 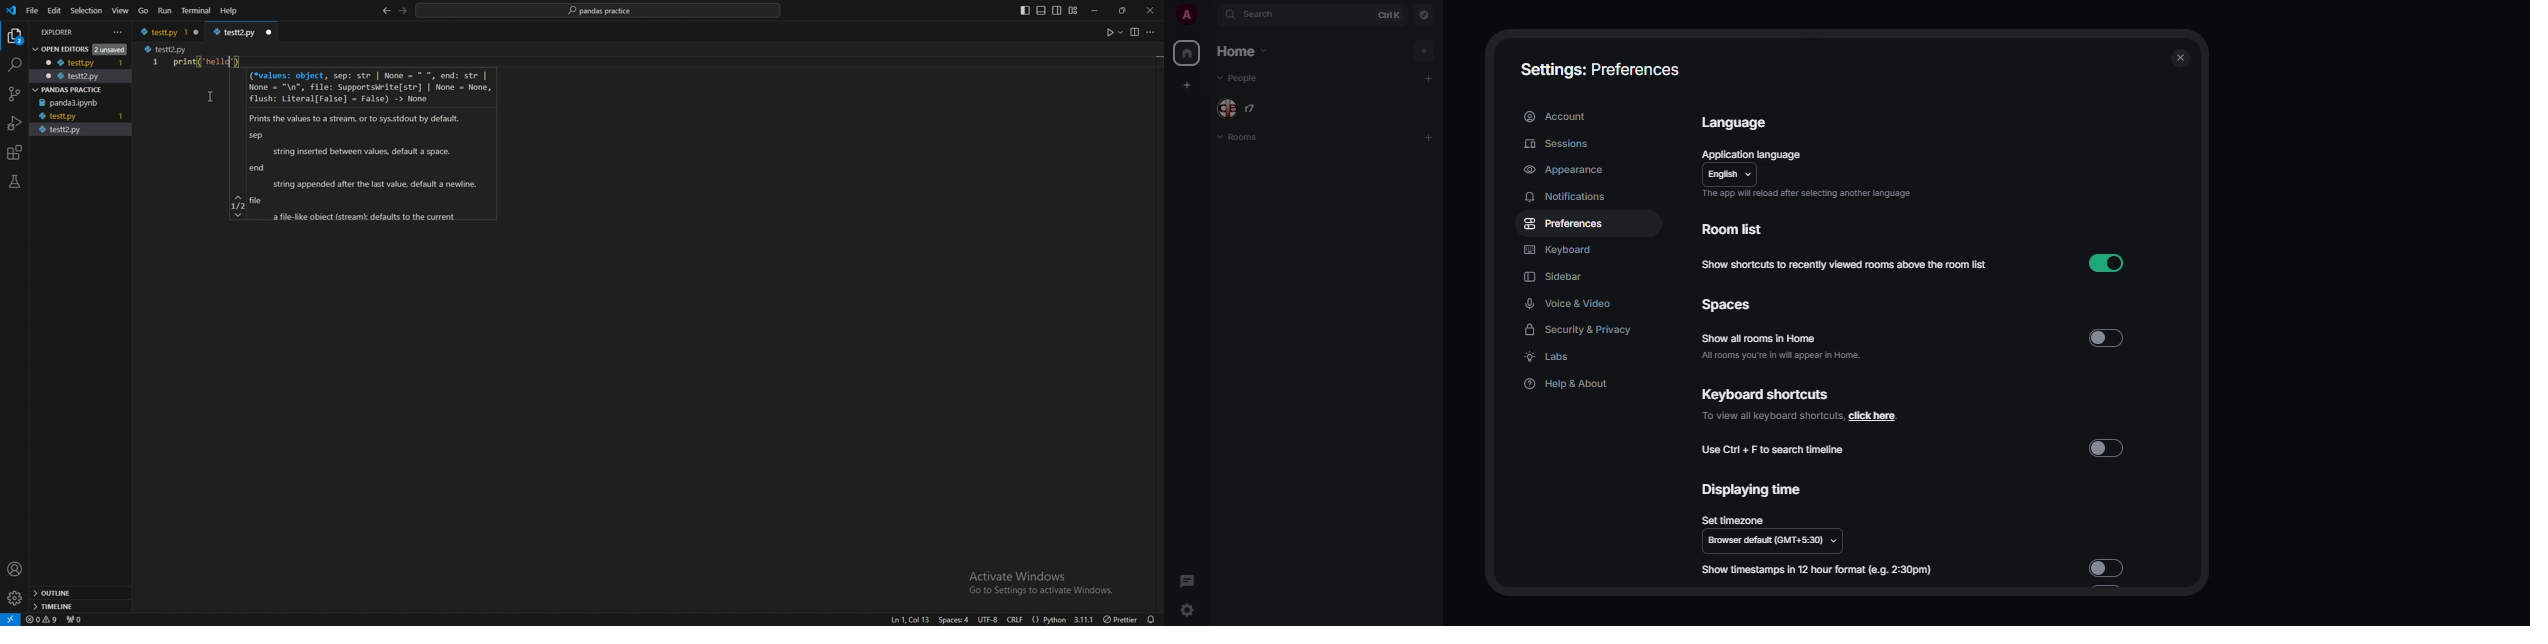 I want to click on ln1, col1, so click(x=907, y=620).